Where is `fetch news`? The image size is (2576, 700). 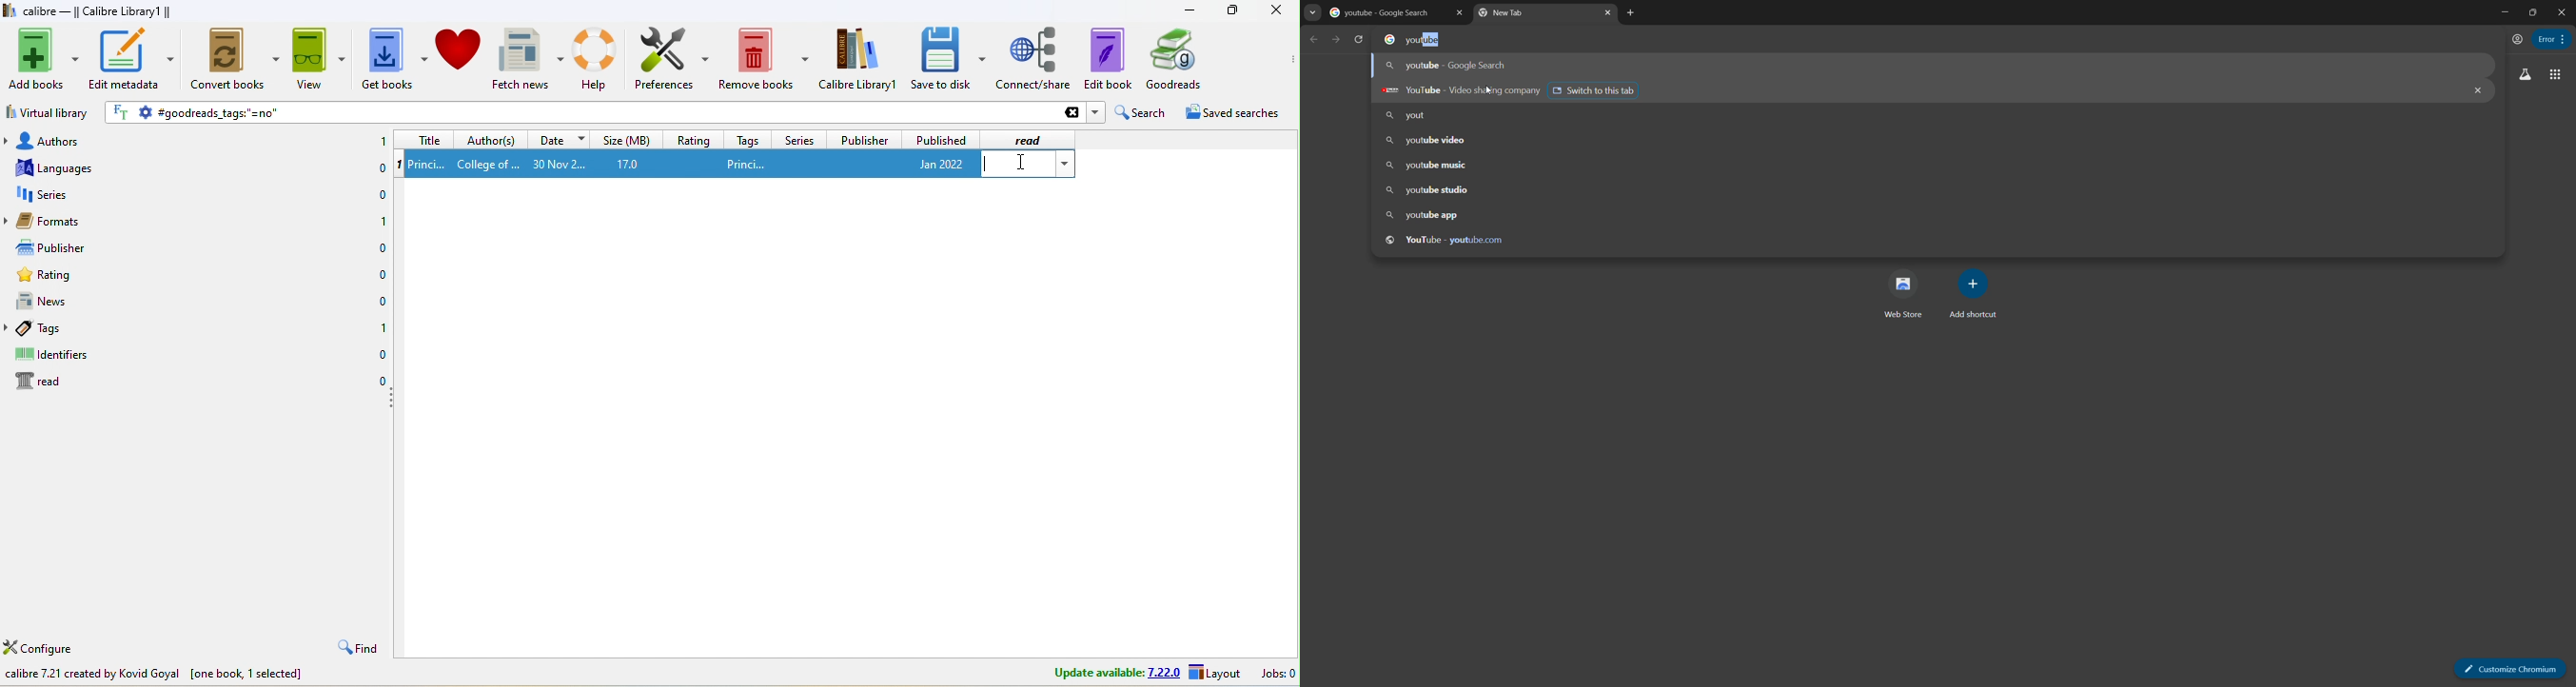 fetch news is located at coordinates (528, 58).